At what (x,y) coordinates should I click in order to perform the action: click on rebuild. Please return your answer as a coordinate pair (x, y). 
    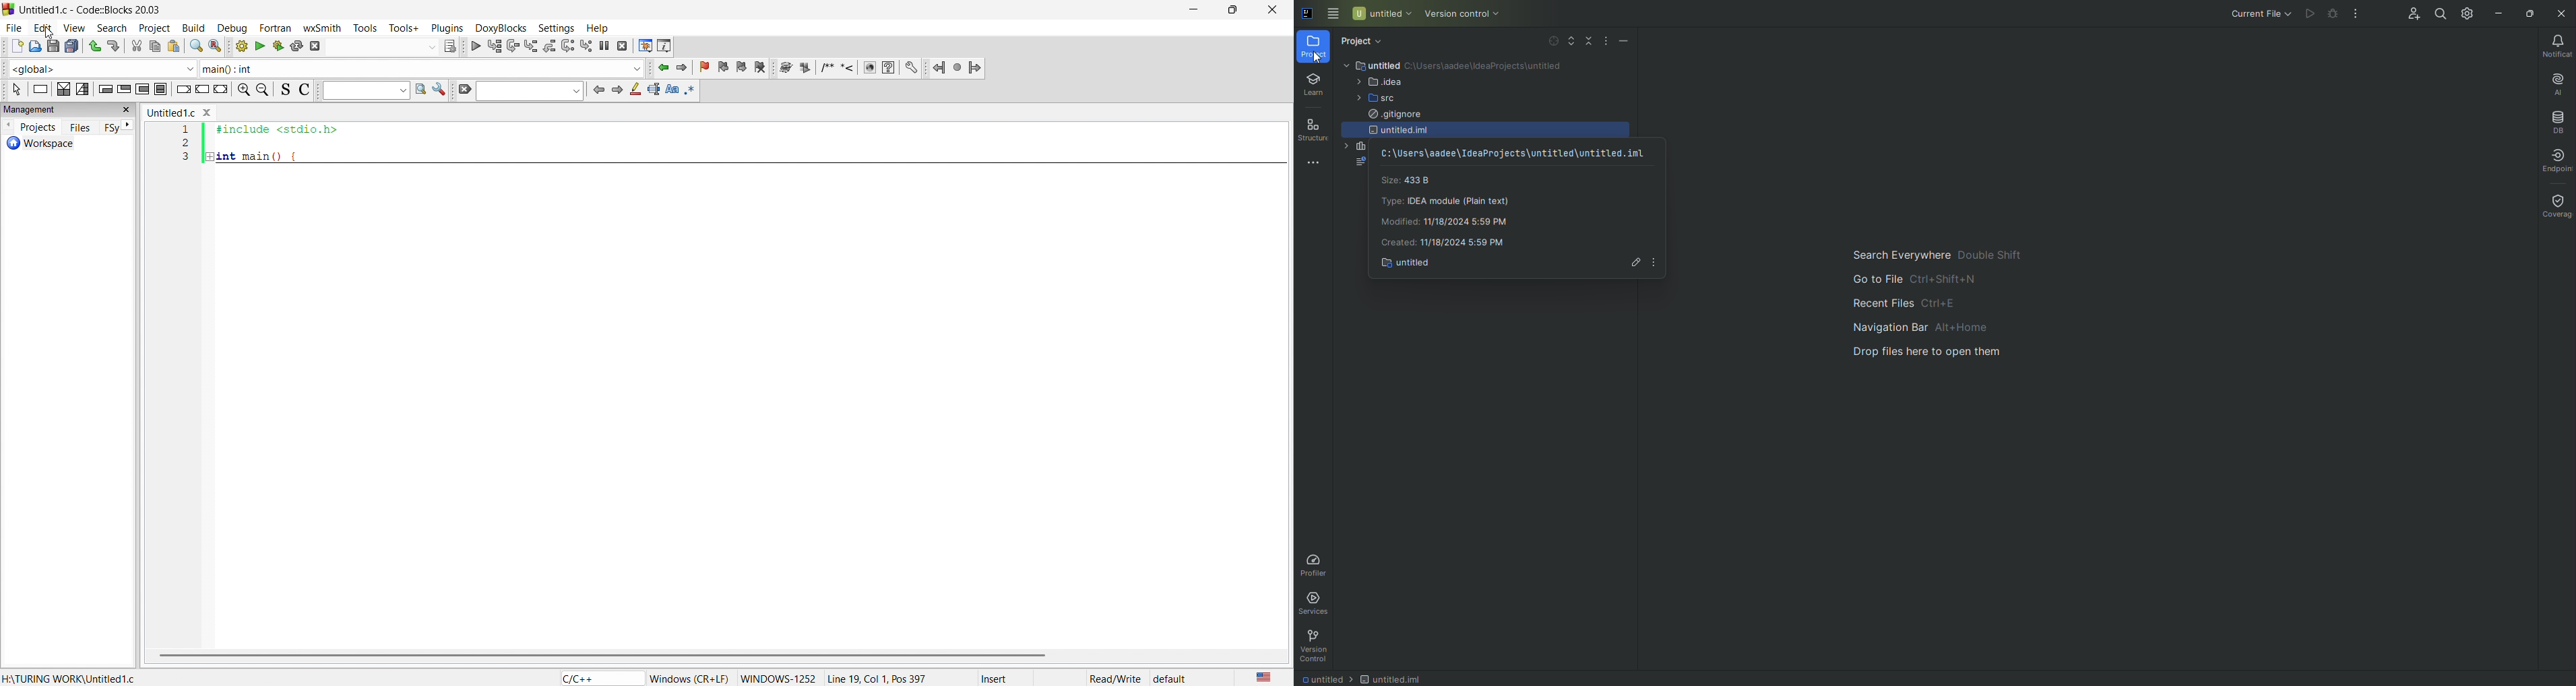
    Looking at the image, I should click on (297, 45).